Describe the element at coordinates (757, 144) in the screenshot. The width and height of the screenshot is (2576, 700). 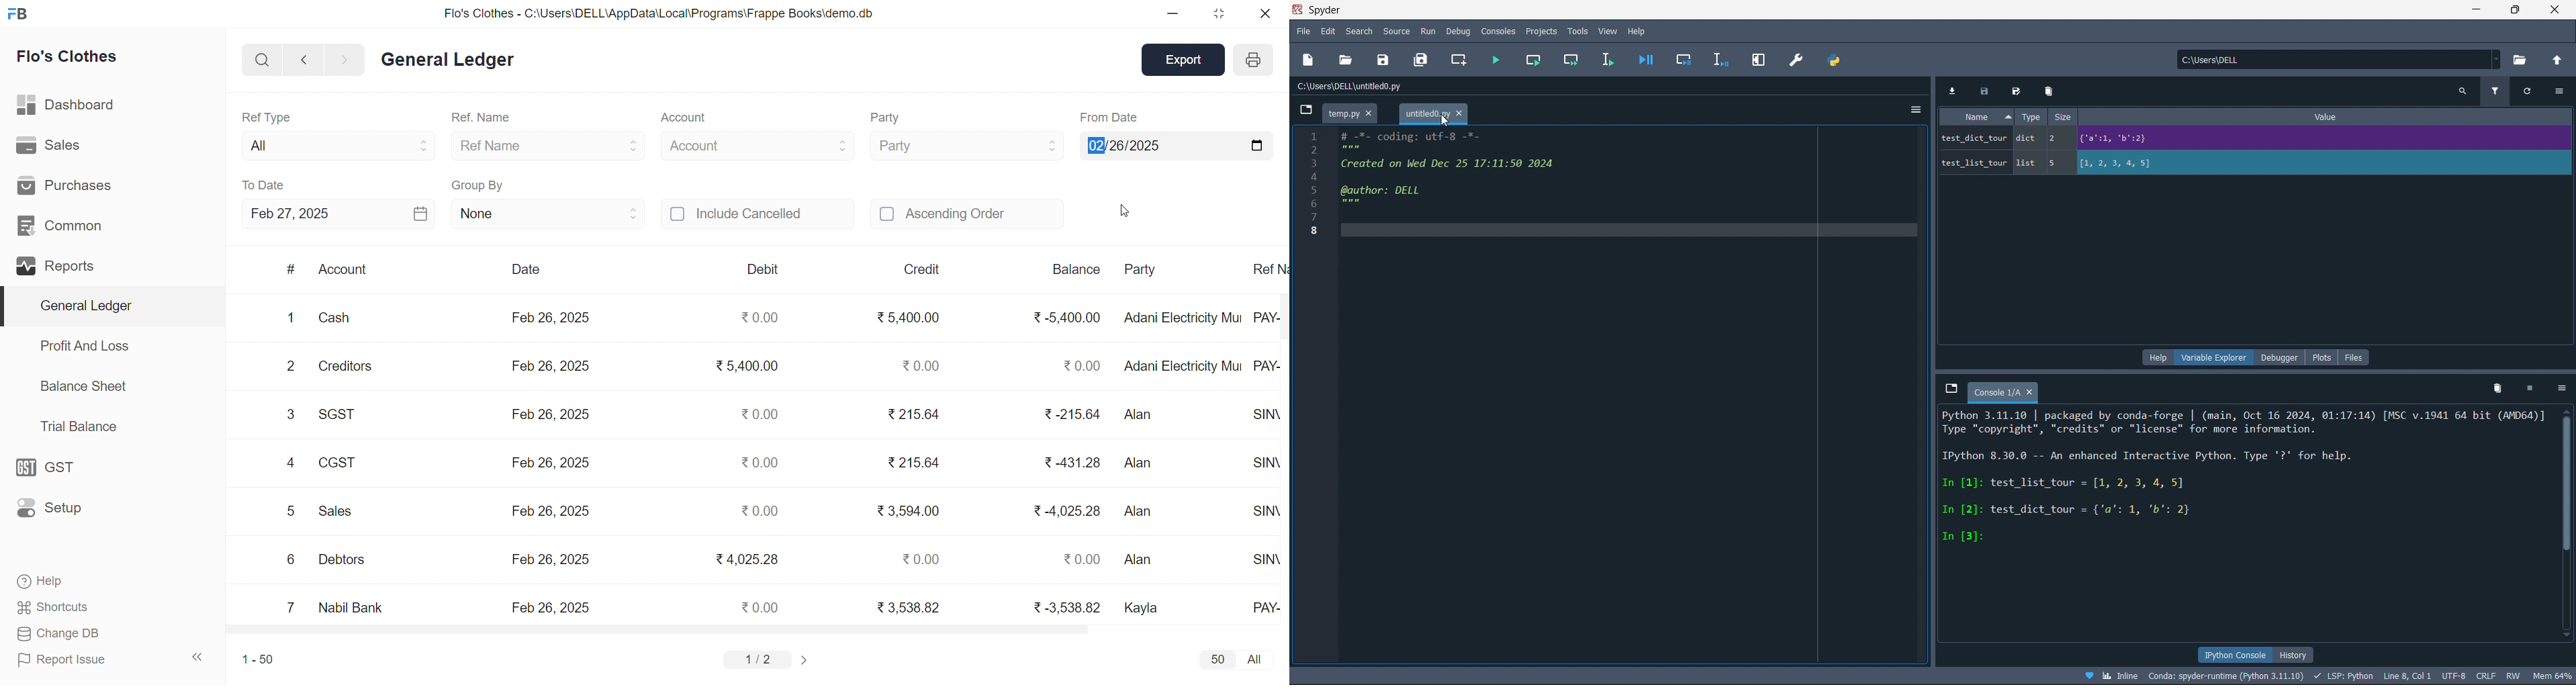
I see `Account` at that location.